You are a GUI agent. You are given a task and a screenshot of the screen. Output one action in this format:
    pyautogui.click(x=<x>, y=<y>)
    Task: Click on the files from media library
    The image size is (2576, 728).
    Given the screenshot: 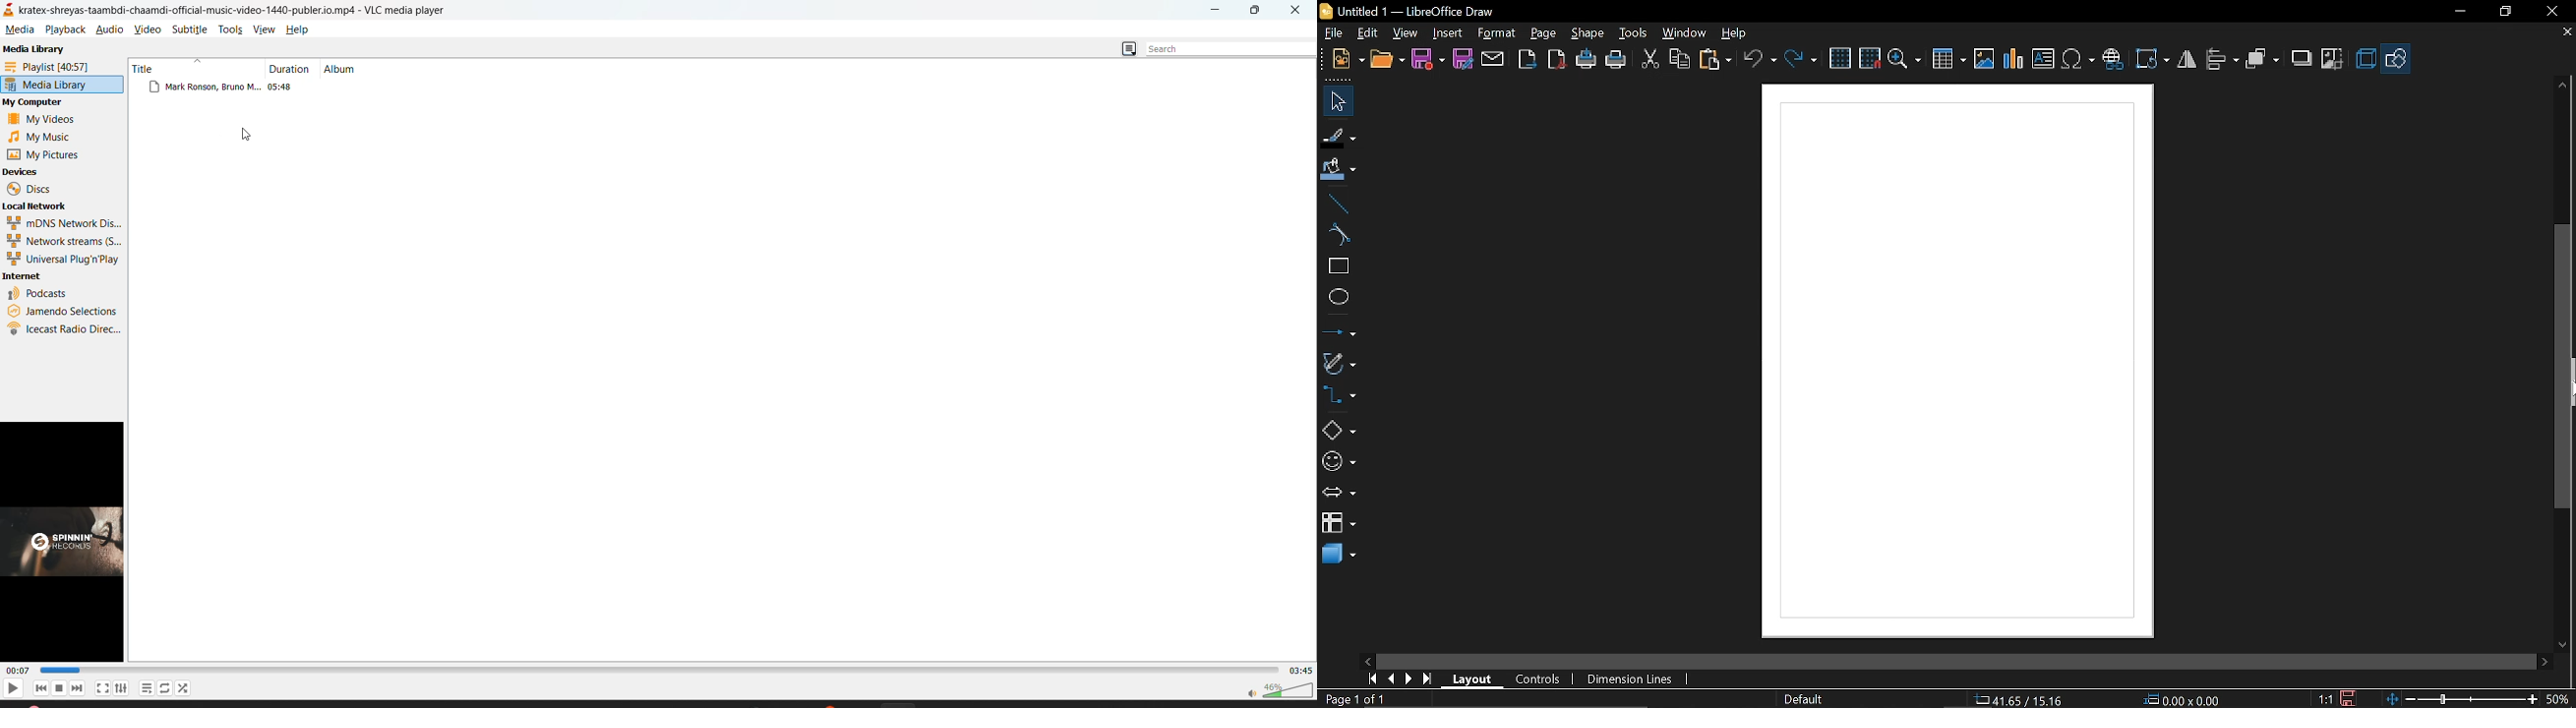 What is the action you would take?
    pyautogui.click(x=259, y=90)
    